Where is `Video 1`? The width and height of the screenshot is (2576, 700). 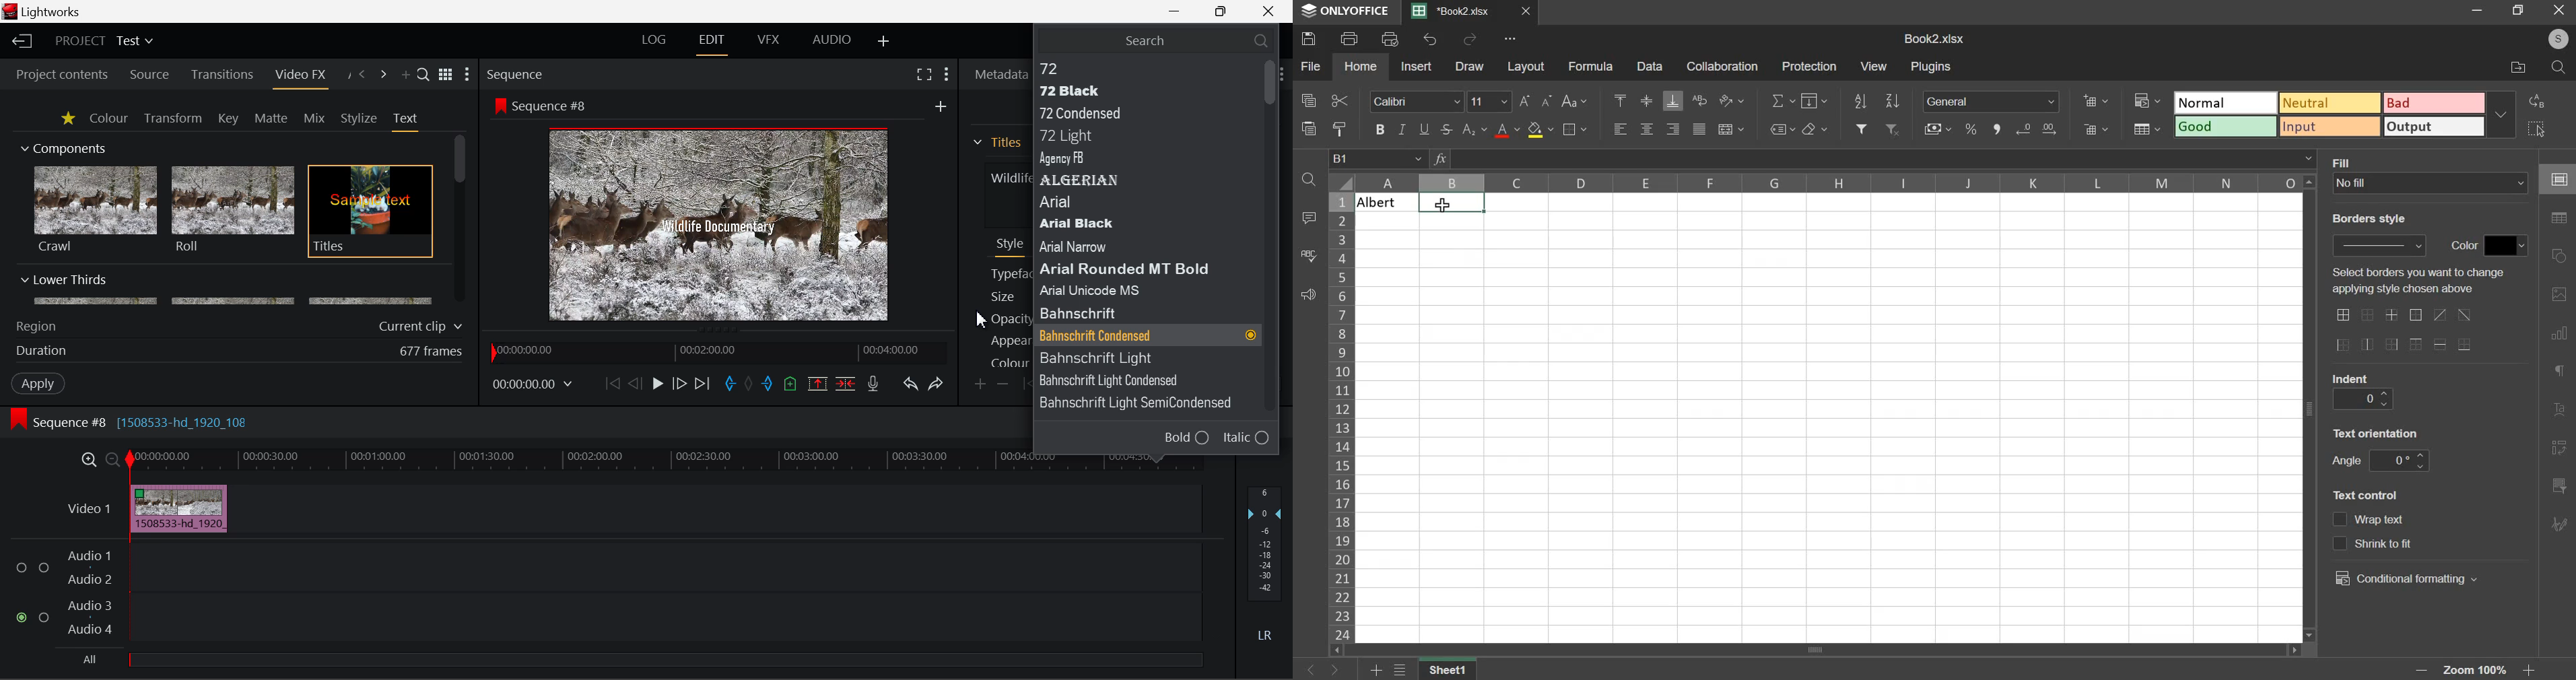 Video 1 is located at coordinates (91, 508).